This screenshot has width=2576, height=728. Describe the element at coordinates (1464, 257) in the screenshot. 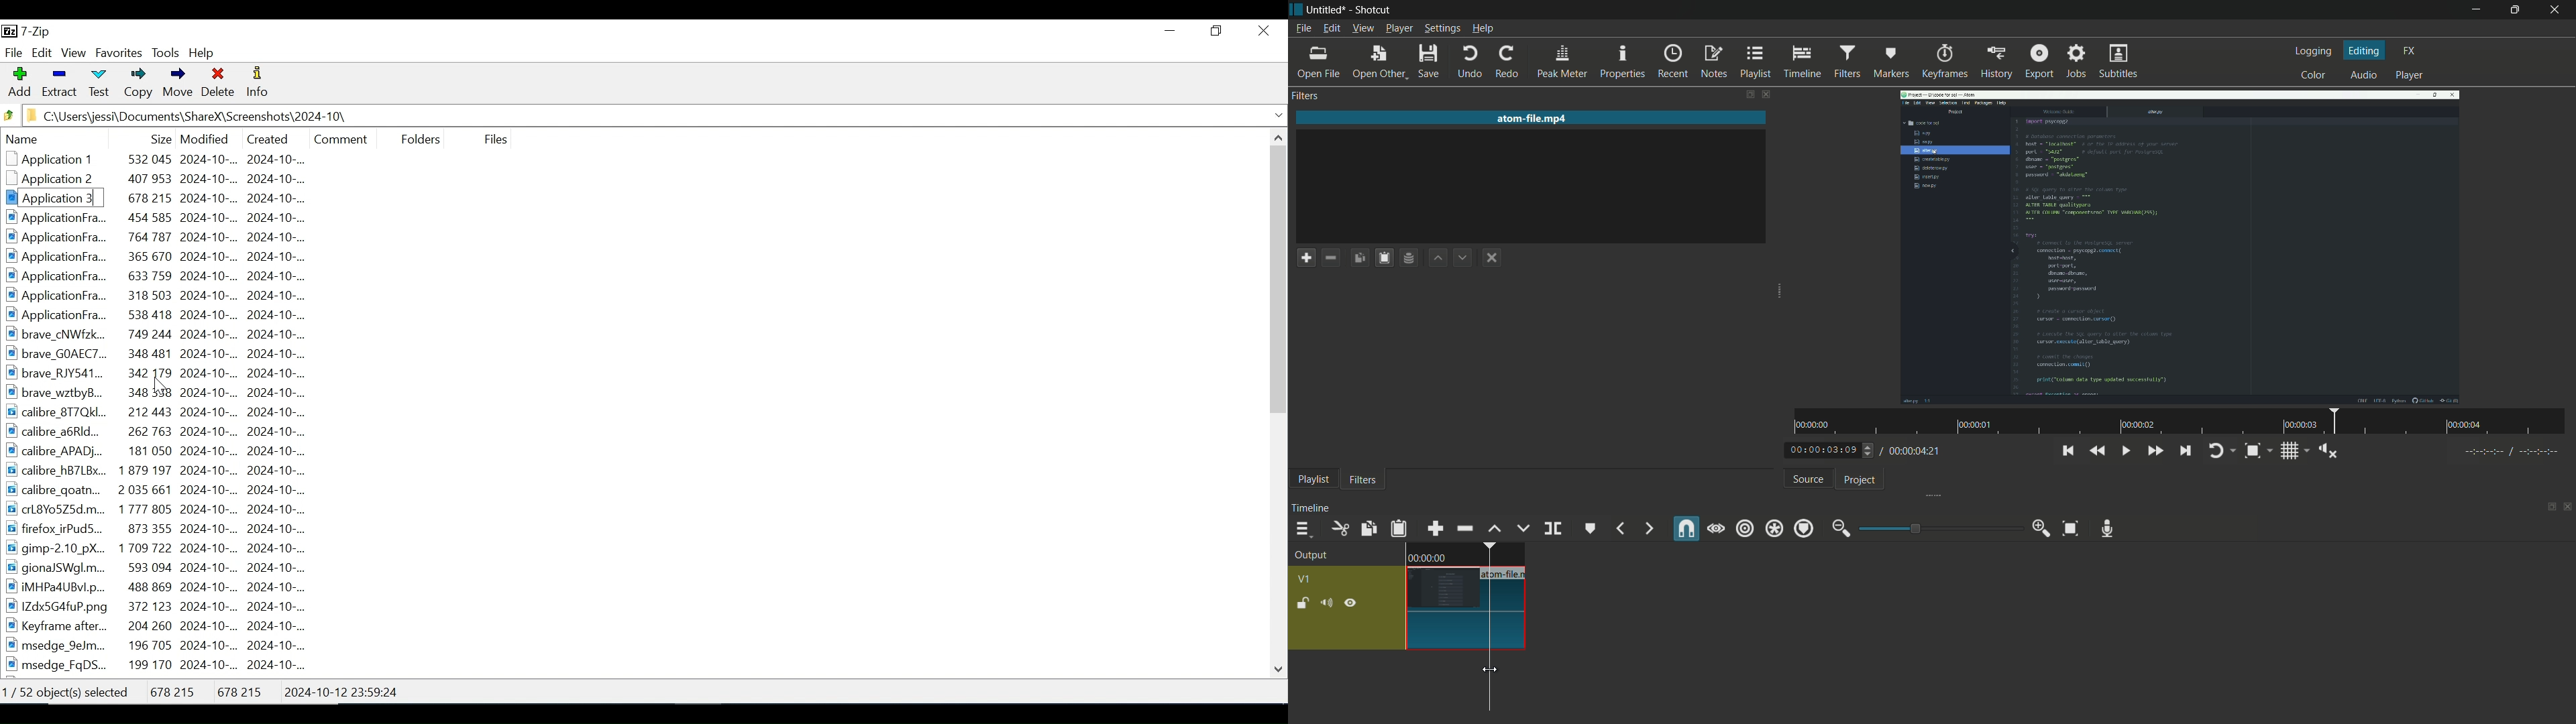

I see `move filter down` at that location.